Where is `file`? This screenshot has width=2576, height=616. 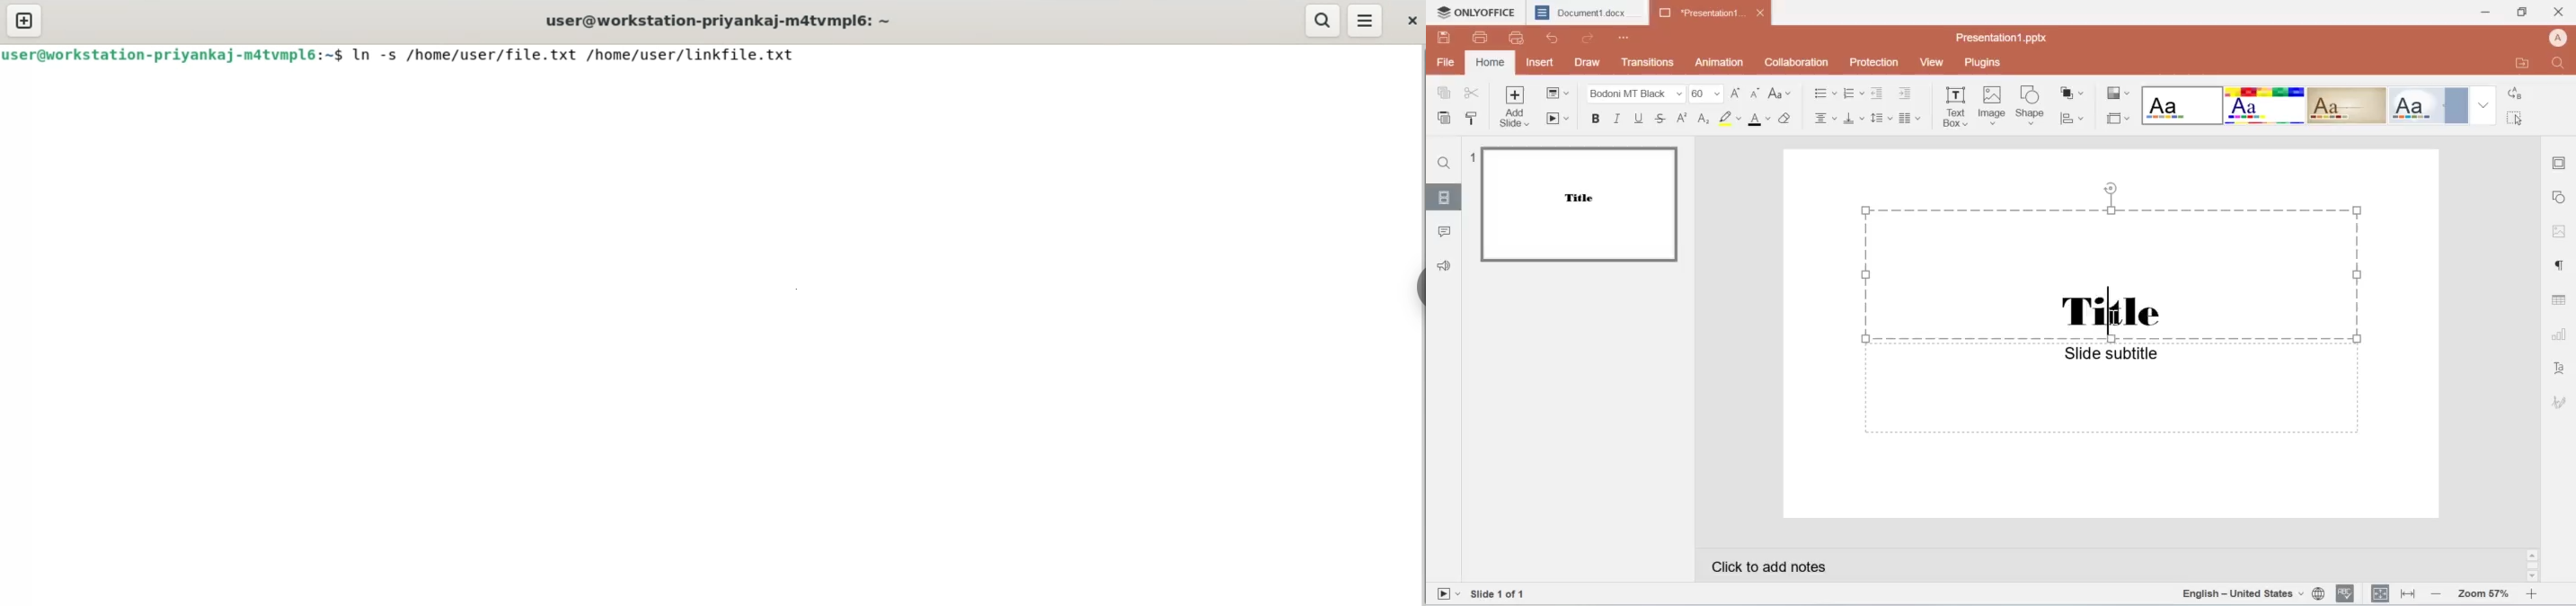
file is located at coordinates (1559, 92).